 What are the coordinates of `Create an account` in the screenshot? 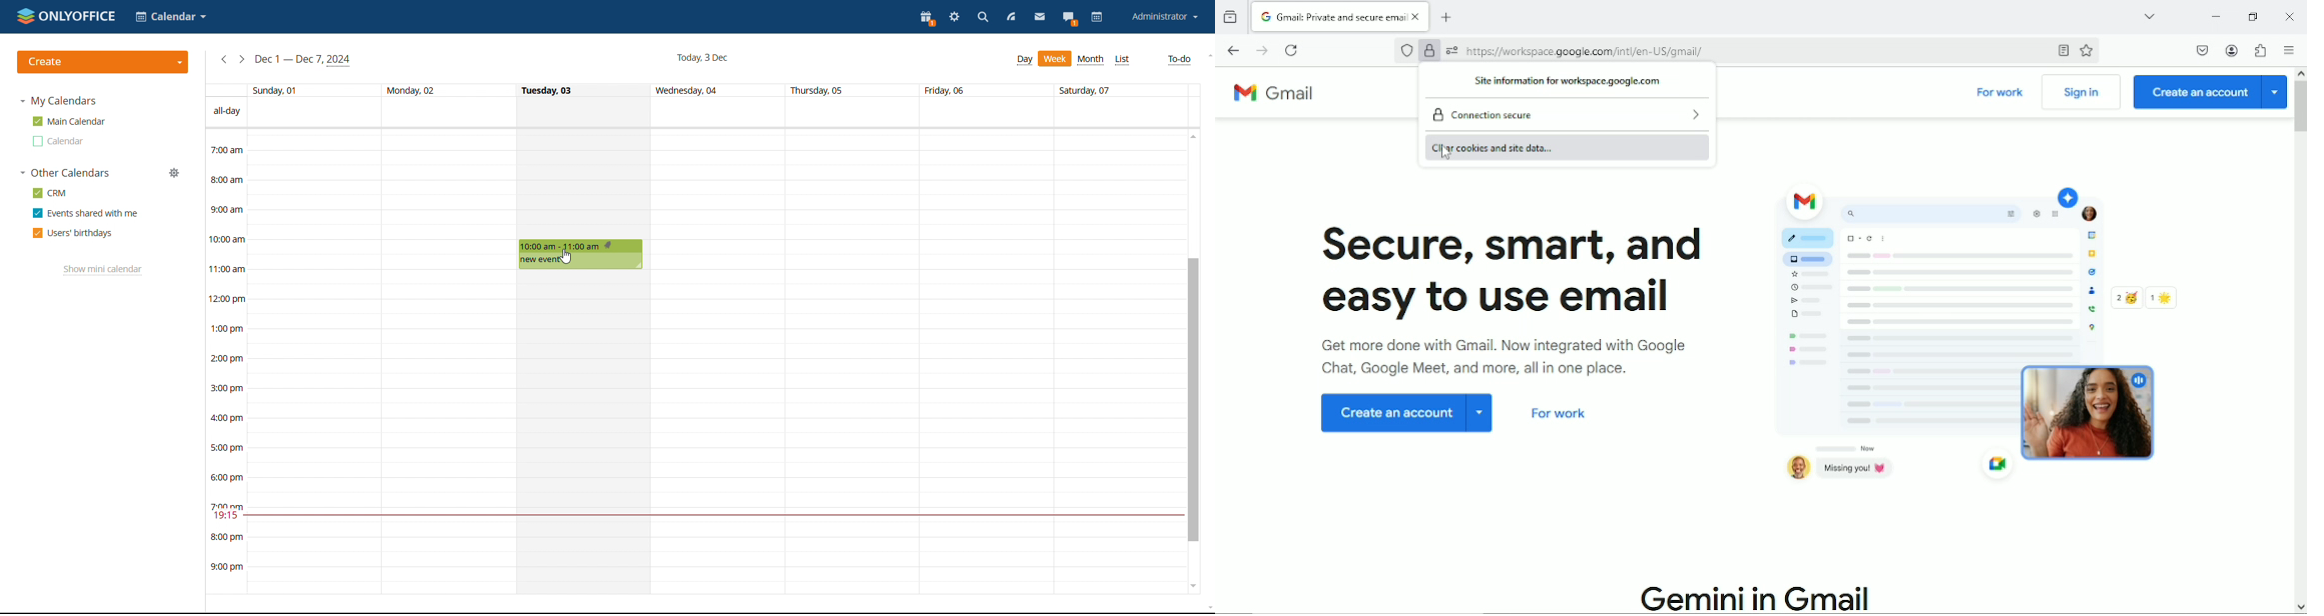 It's located at (2210, 92).